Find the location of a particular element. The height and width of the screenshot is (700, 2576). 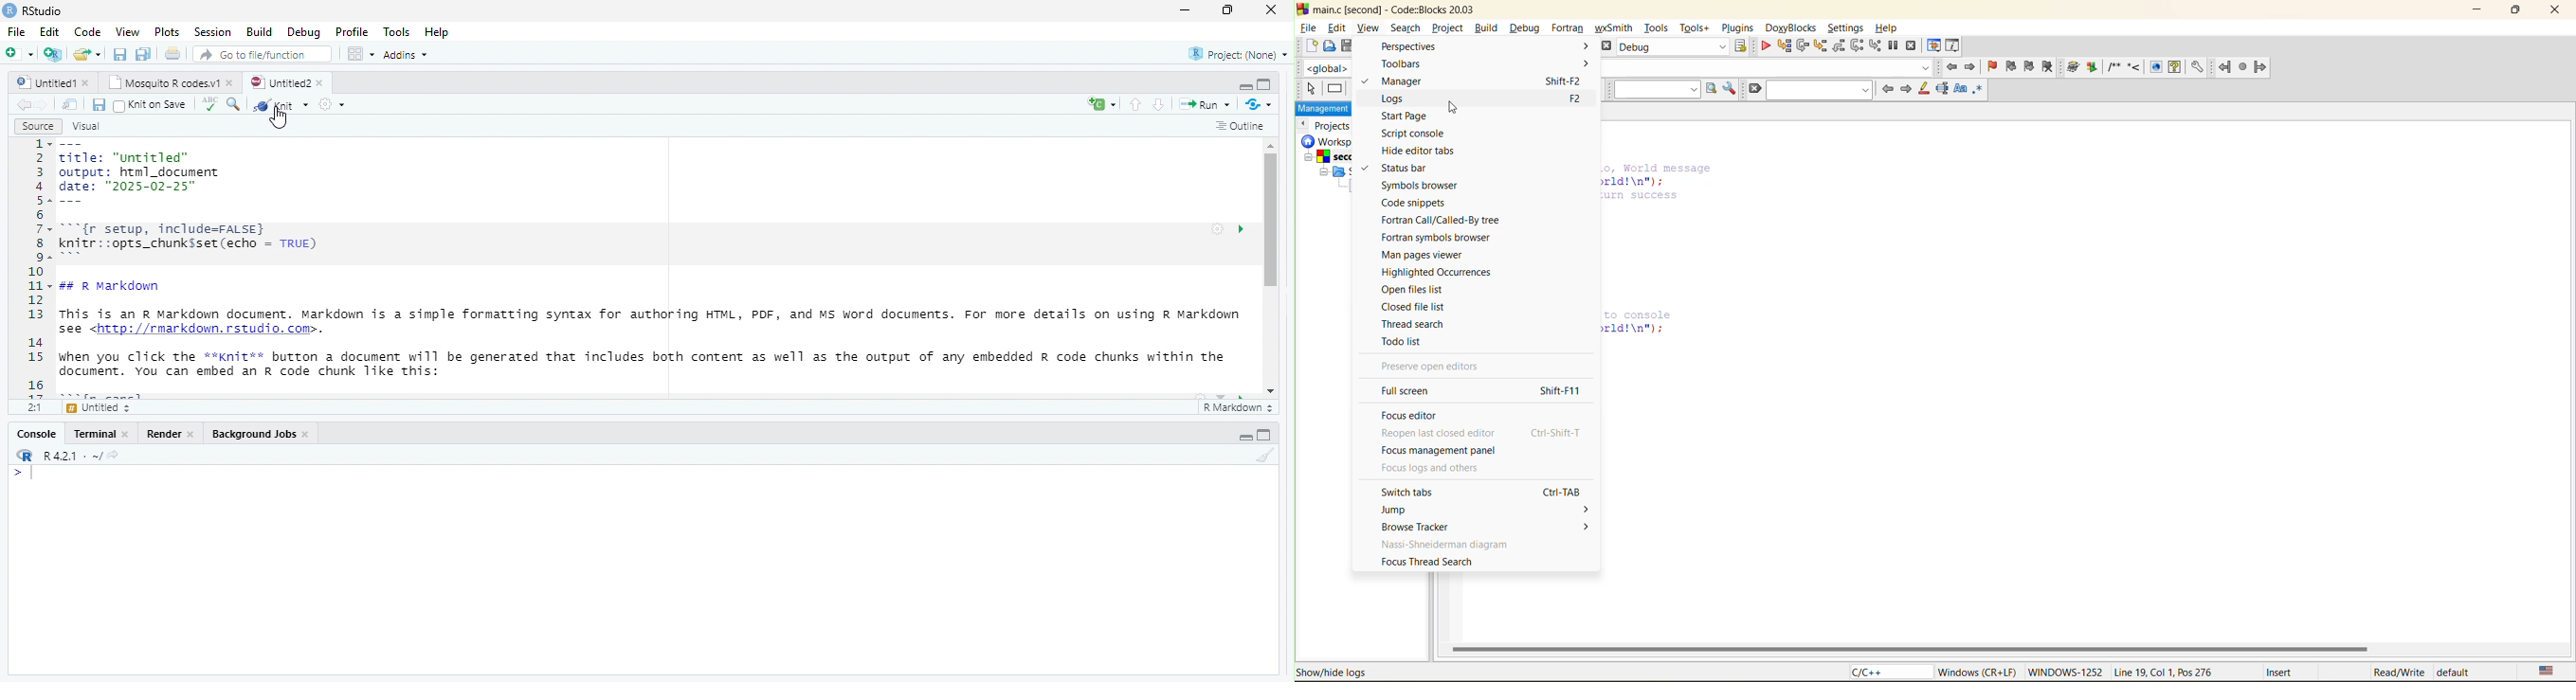

Background Jobs is located at coordinates (255, 434).